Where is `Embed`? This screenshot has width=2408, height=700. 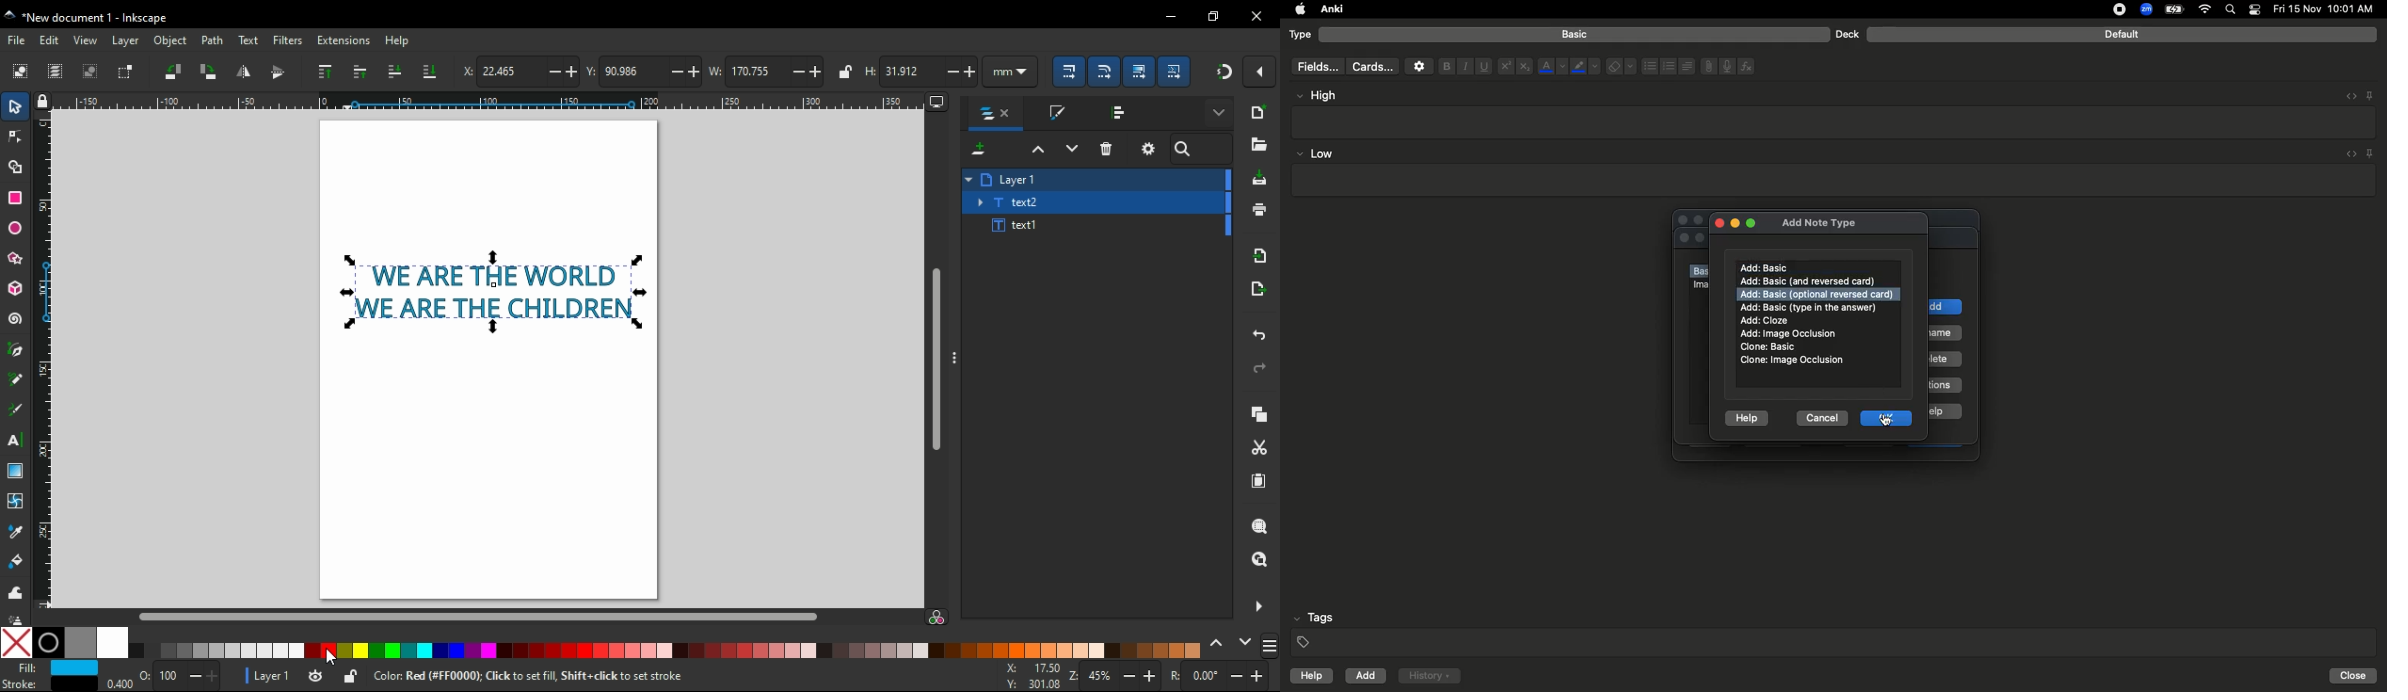
Embed is located at coordinates (2348, 155).